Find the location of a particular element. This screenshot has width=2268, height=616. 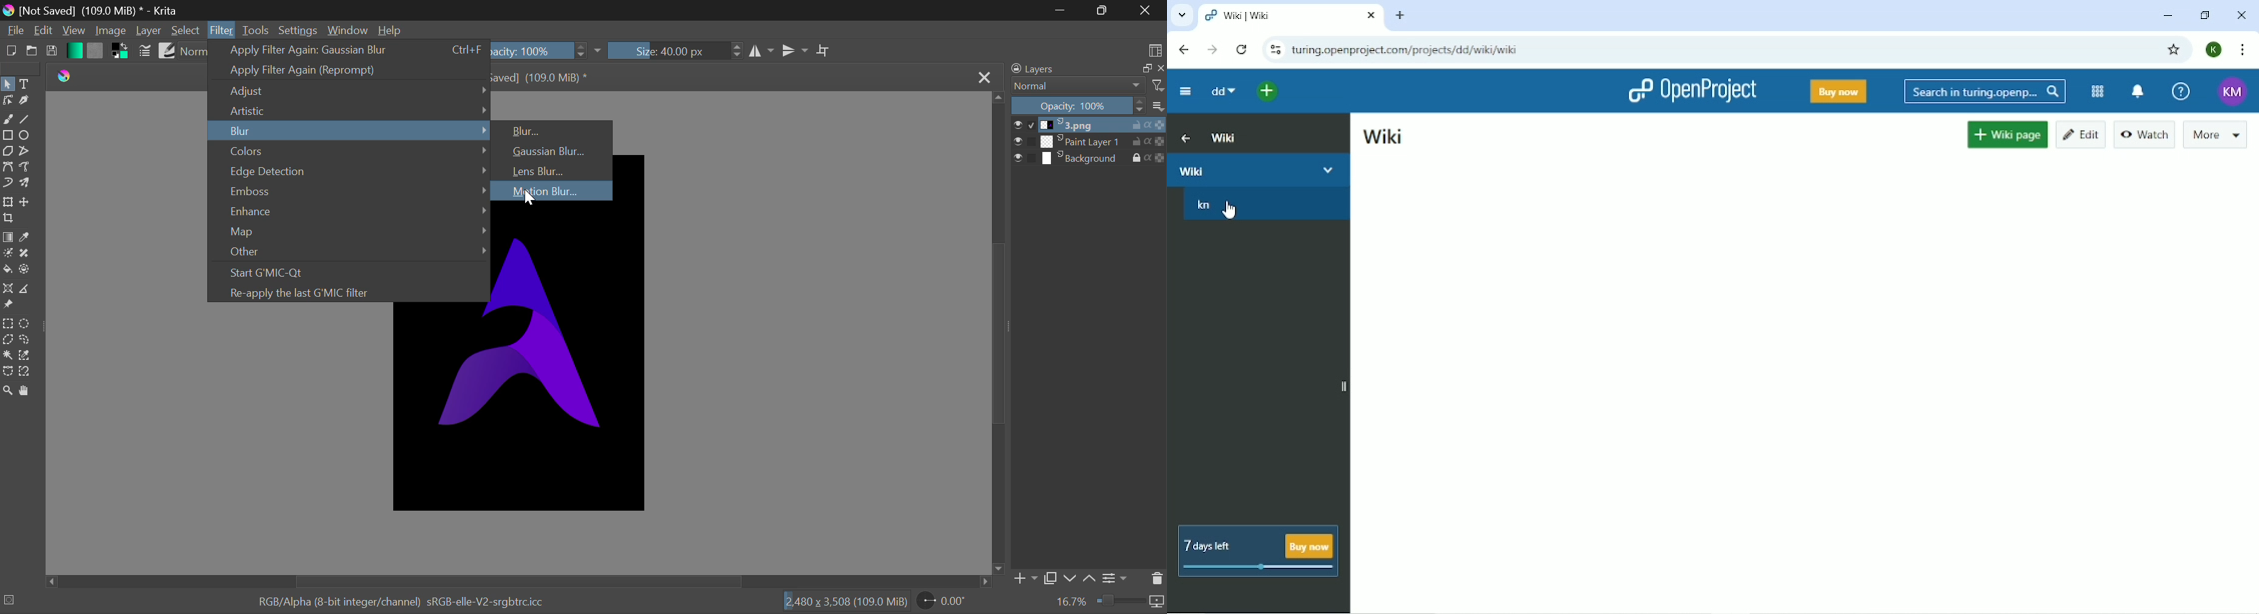

Map is located at coordinates (348, 232).